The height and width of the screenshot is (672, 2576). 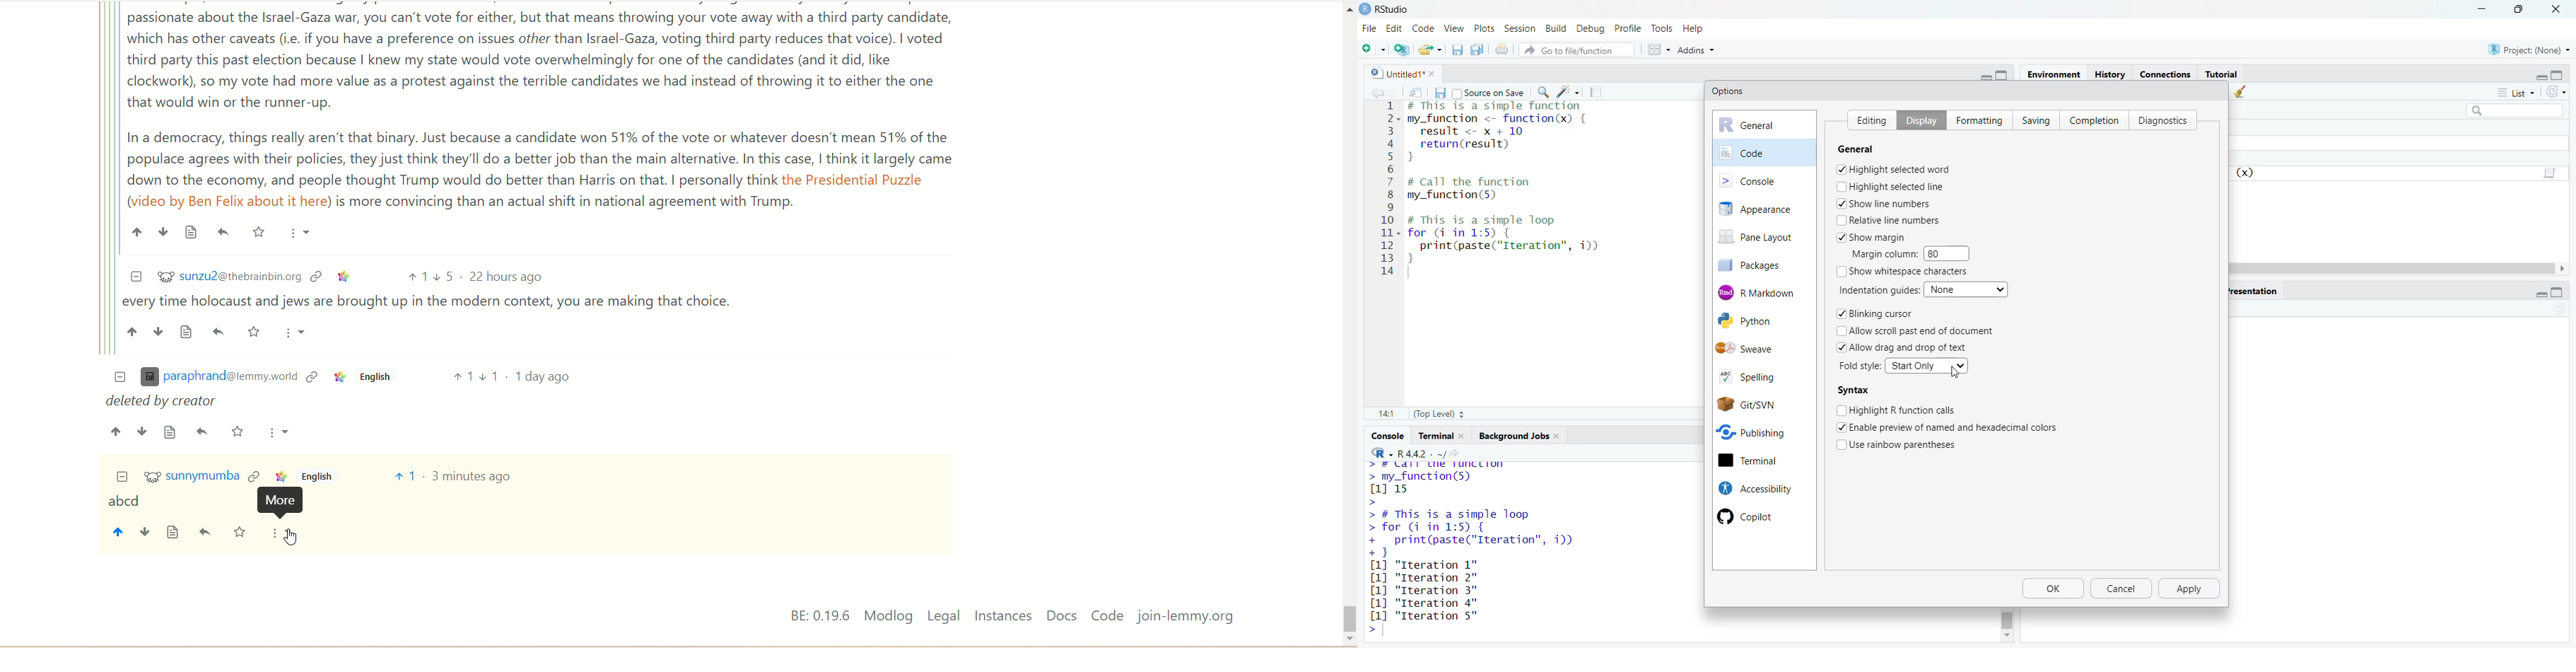 What do you see at coordinates (2564, 293) in the screenshot?
I see `maximize` at bounding box center [2564, 293].